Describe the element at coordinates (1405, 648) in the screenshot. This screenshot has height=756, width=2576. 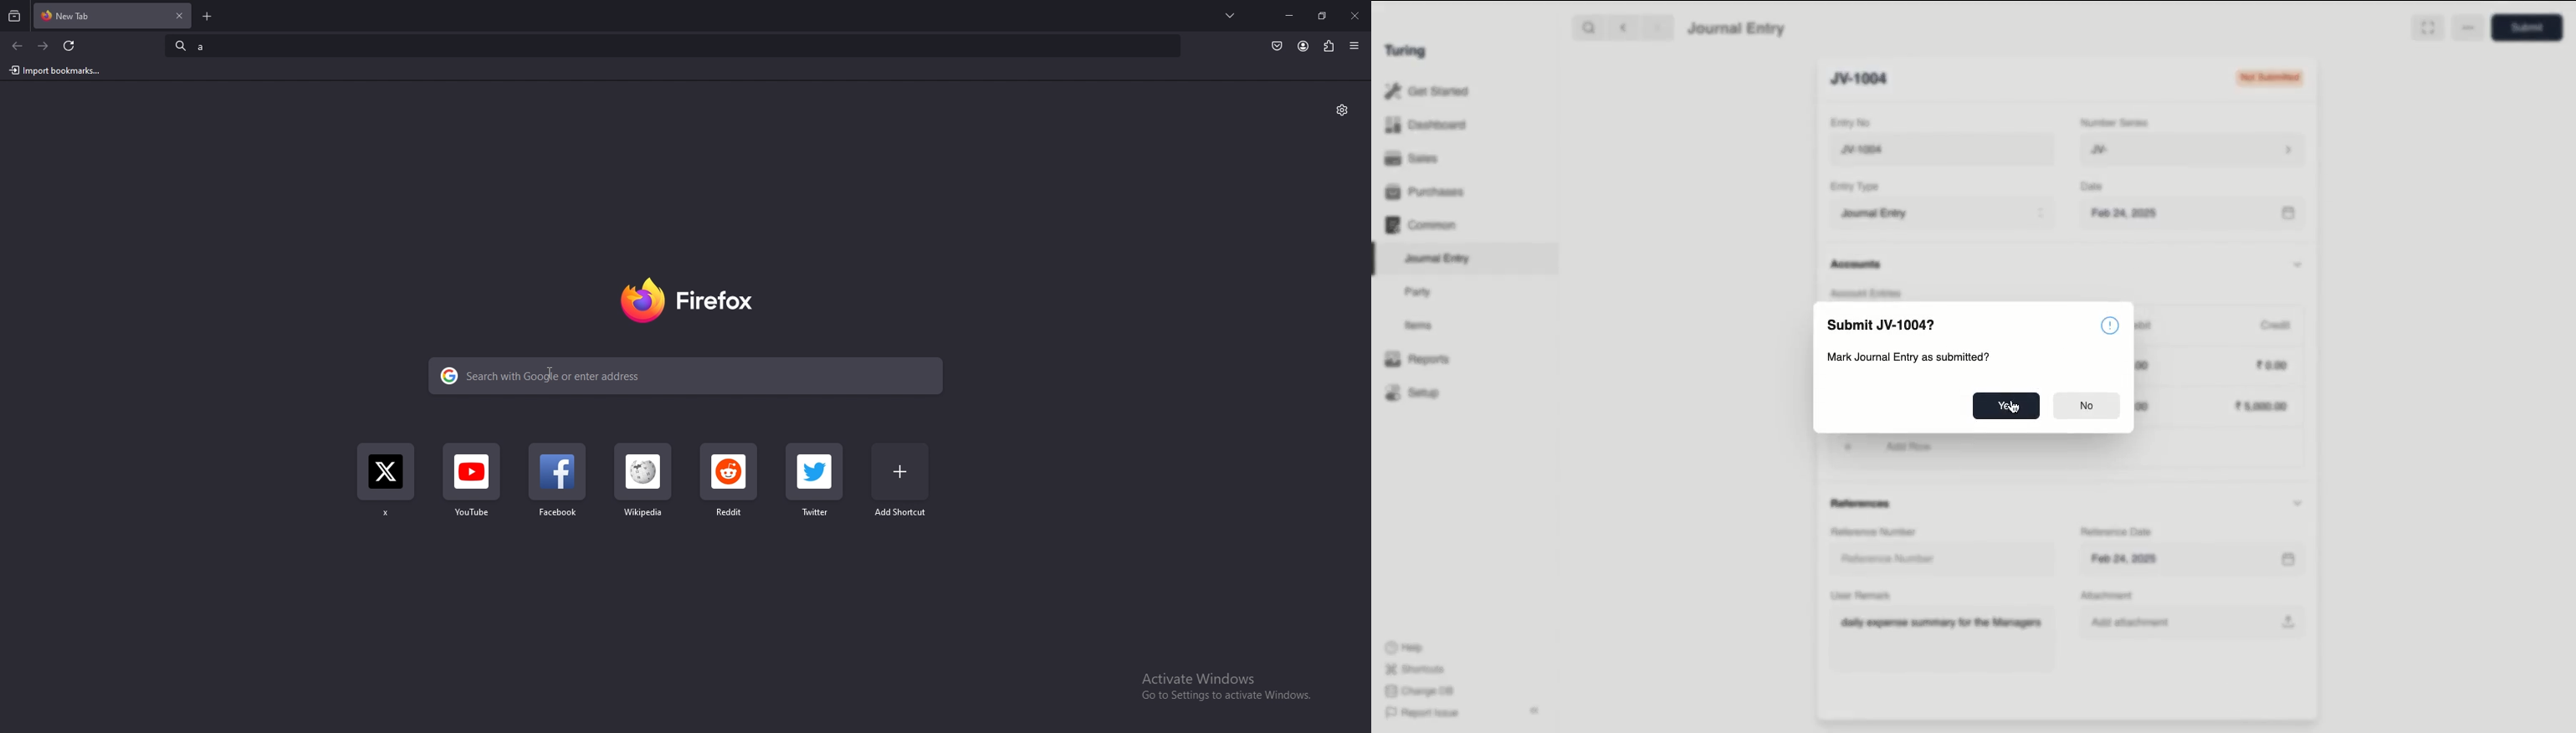
I see `Help` at that location.